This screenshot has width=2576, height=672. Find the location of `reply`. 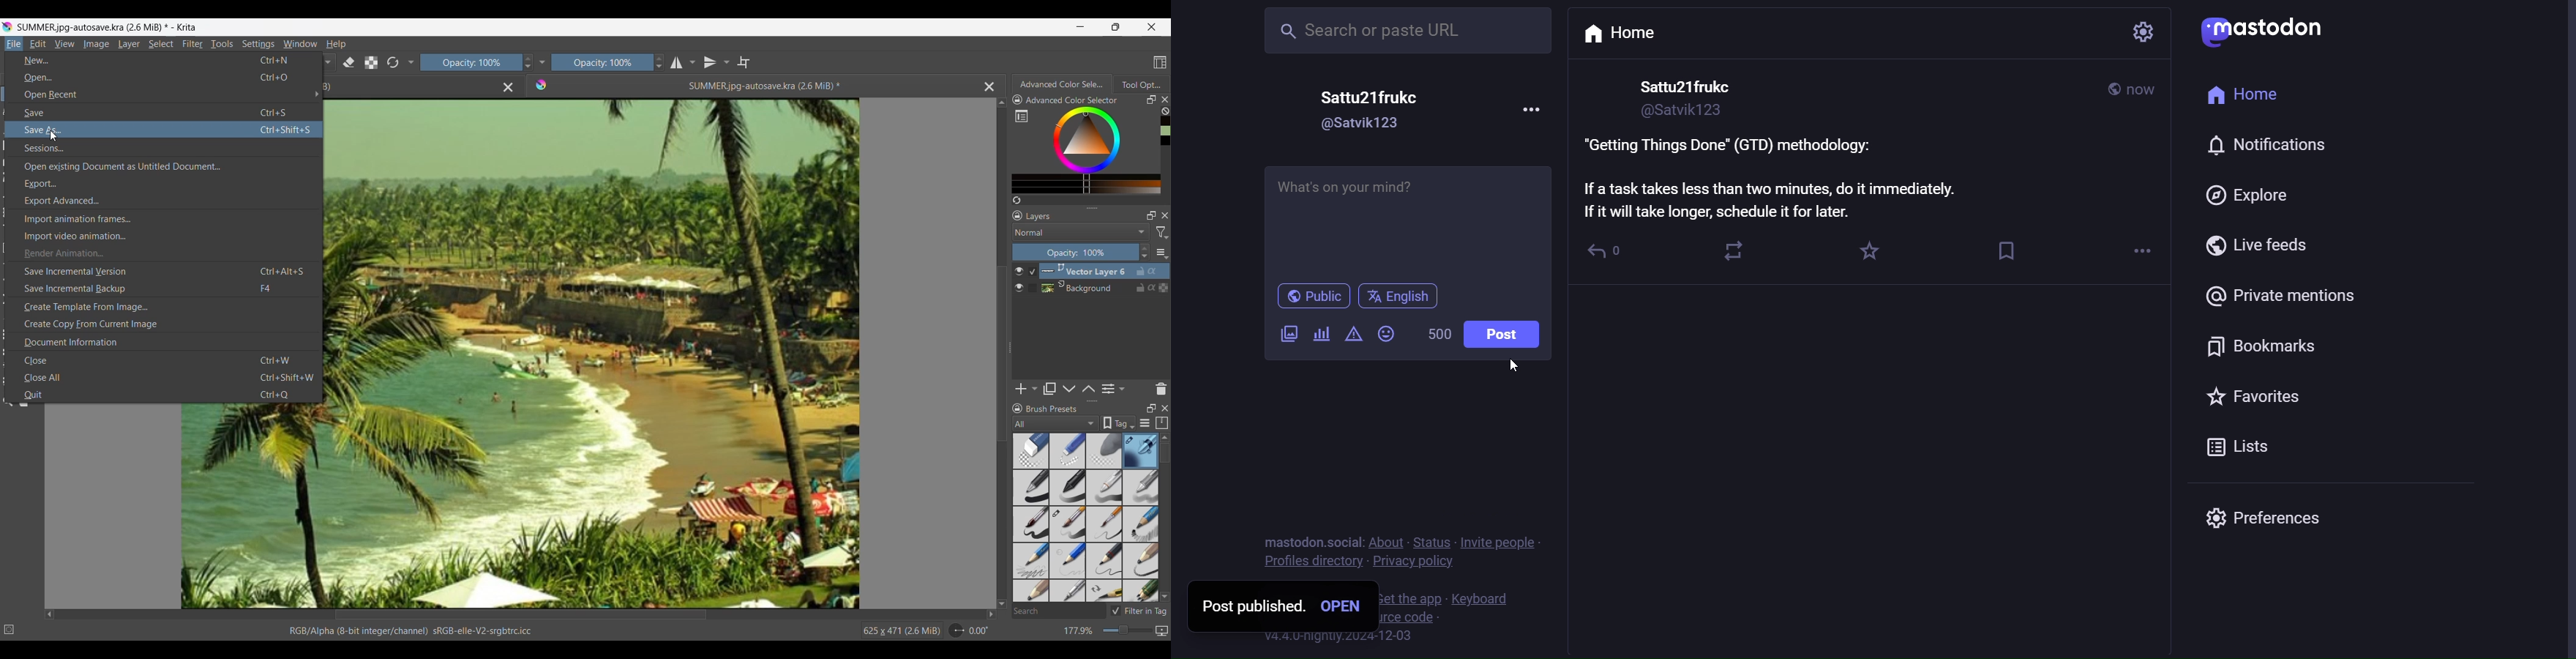

reply is located at coordinates (1603, 253).